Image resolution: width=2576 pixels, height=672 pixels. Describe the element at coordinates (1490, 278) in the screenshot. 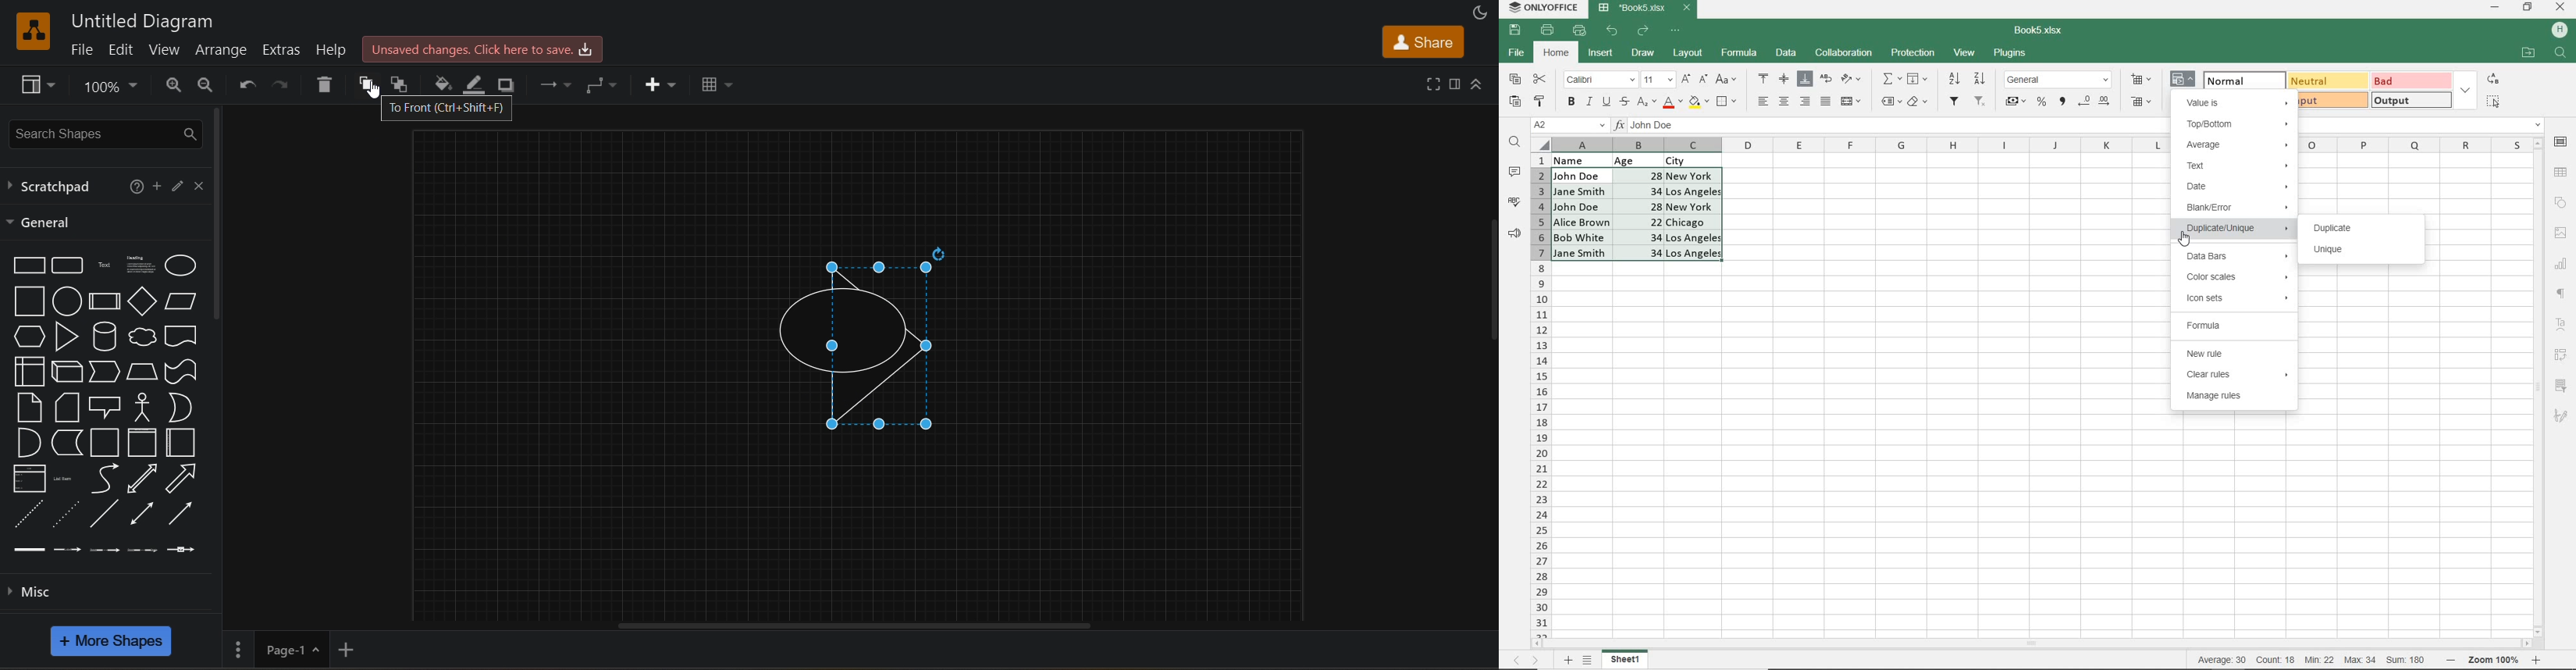

I see `vertical scroll bar` at that location.